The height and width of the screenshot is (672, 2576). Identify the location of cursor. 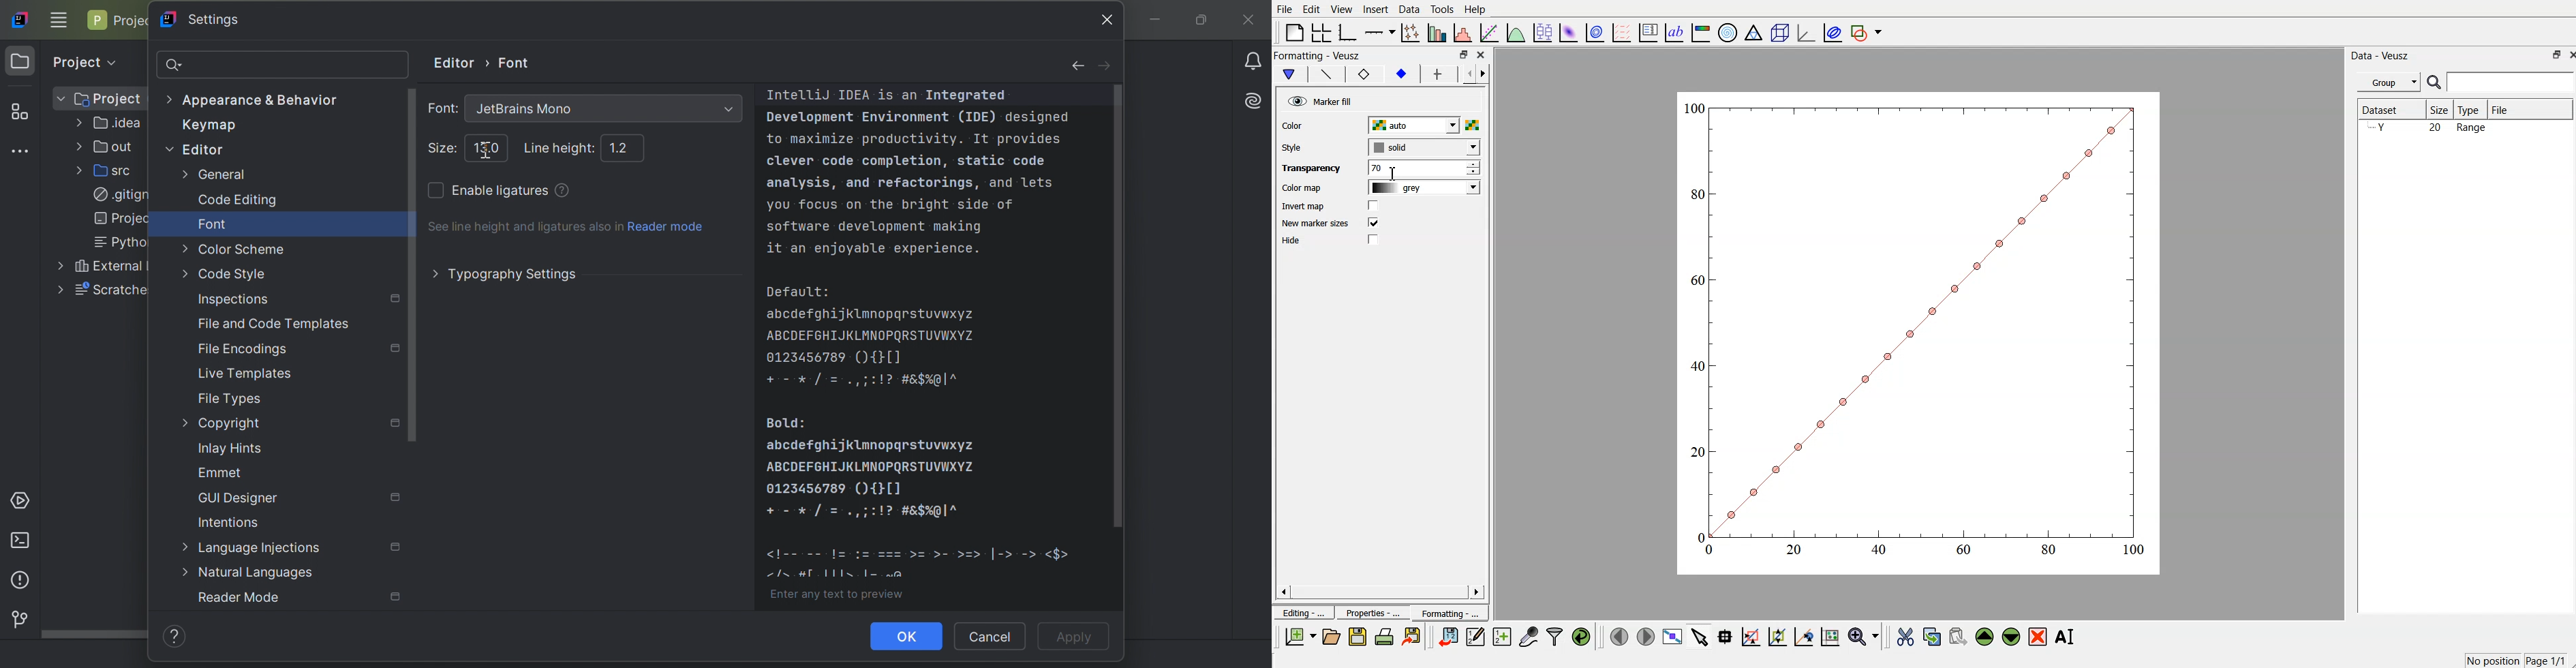
(1392, 173).